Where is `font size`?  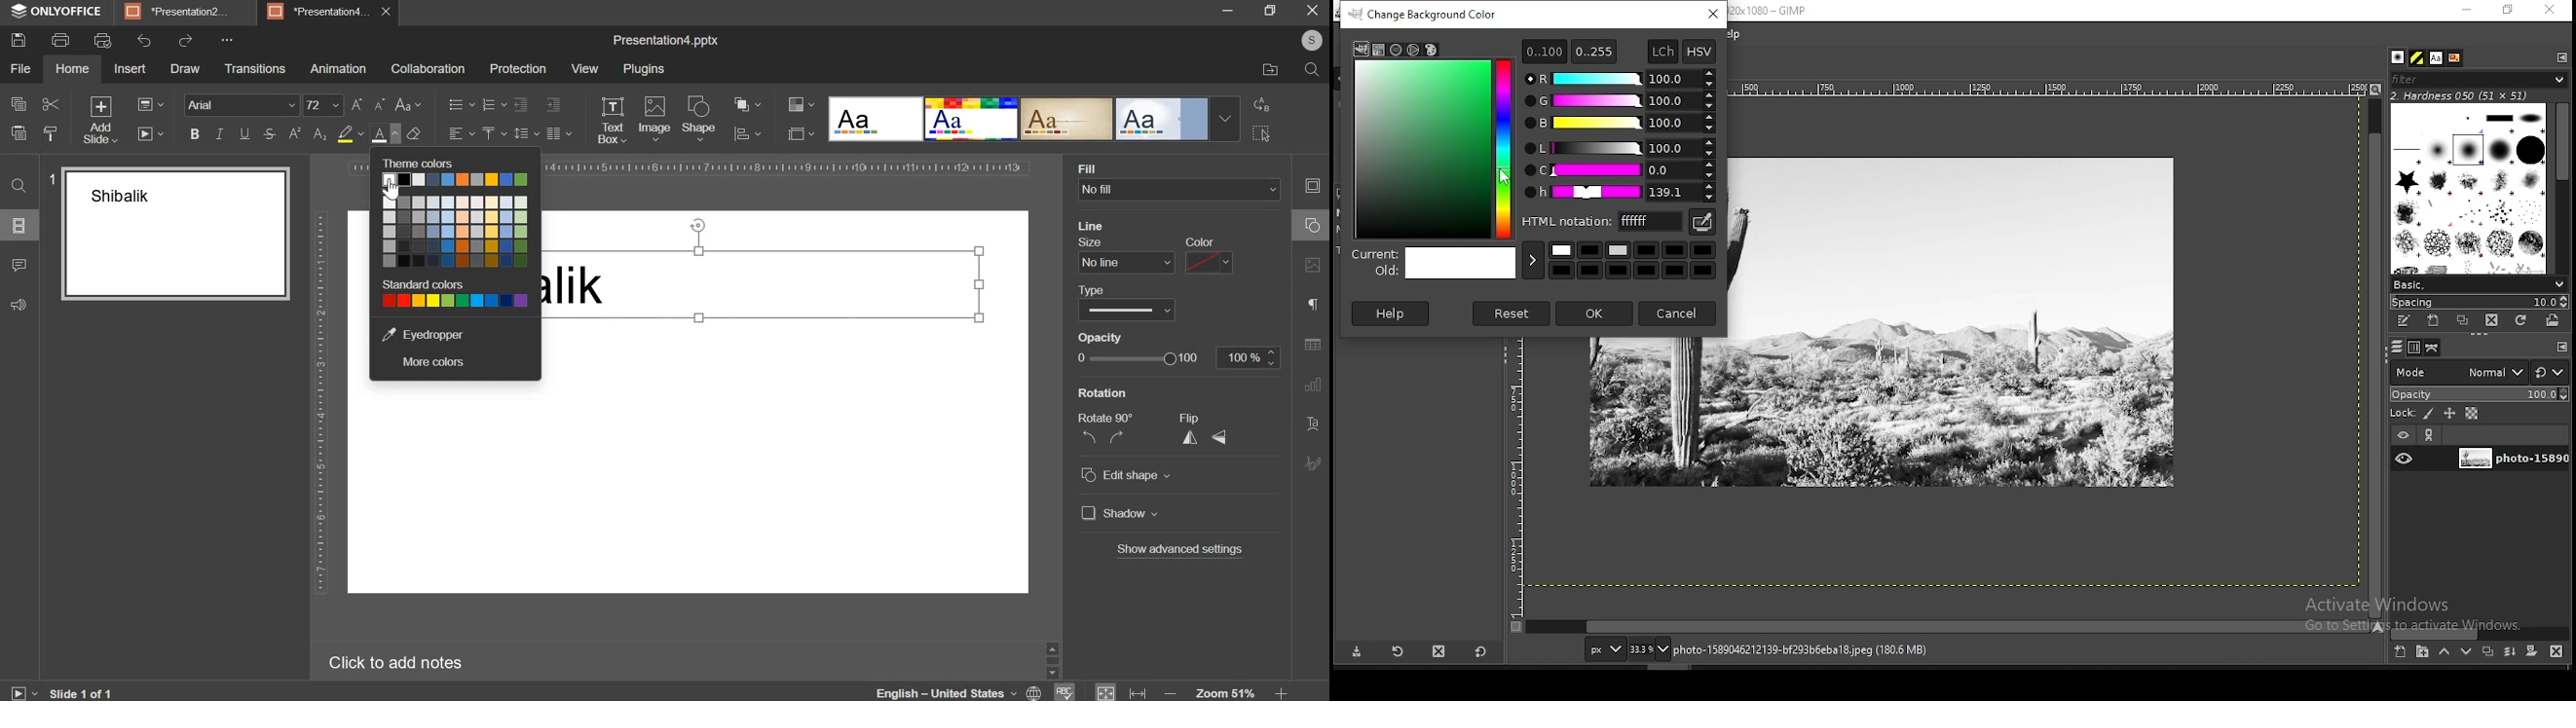
font size is located at coordinates (323, 105).